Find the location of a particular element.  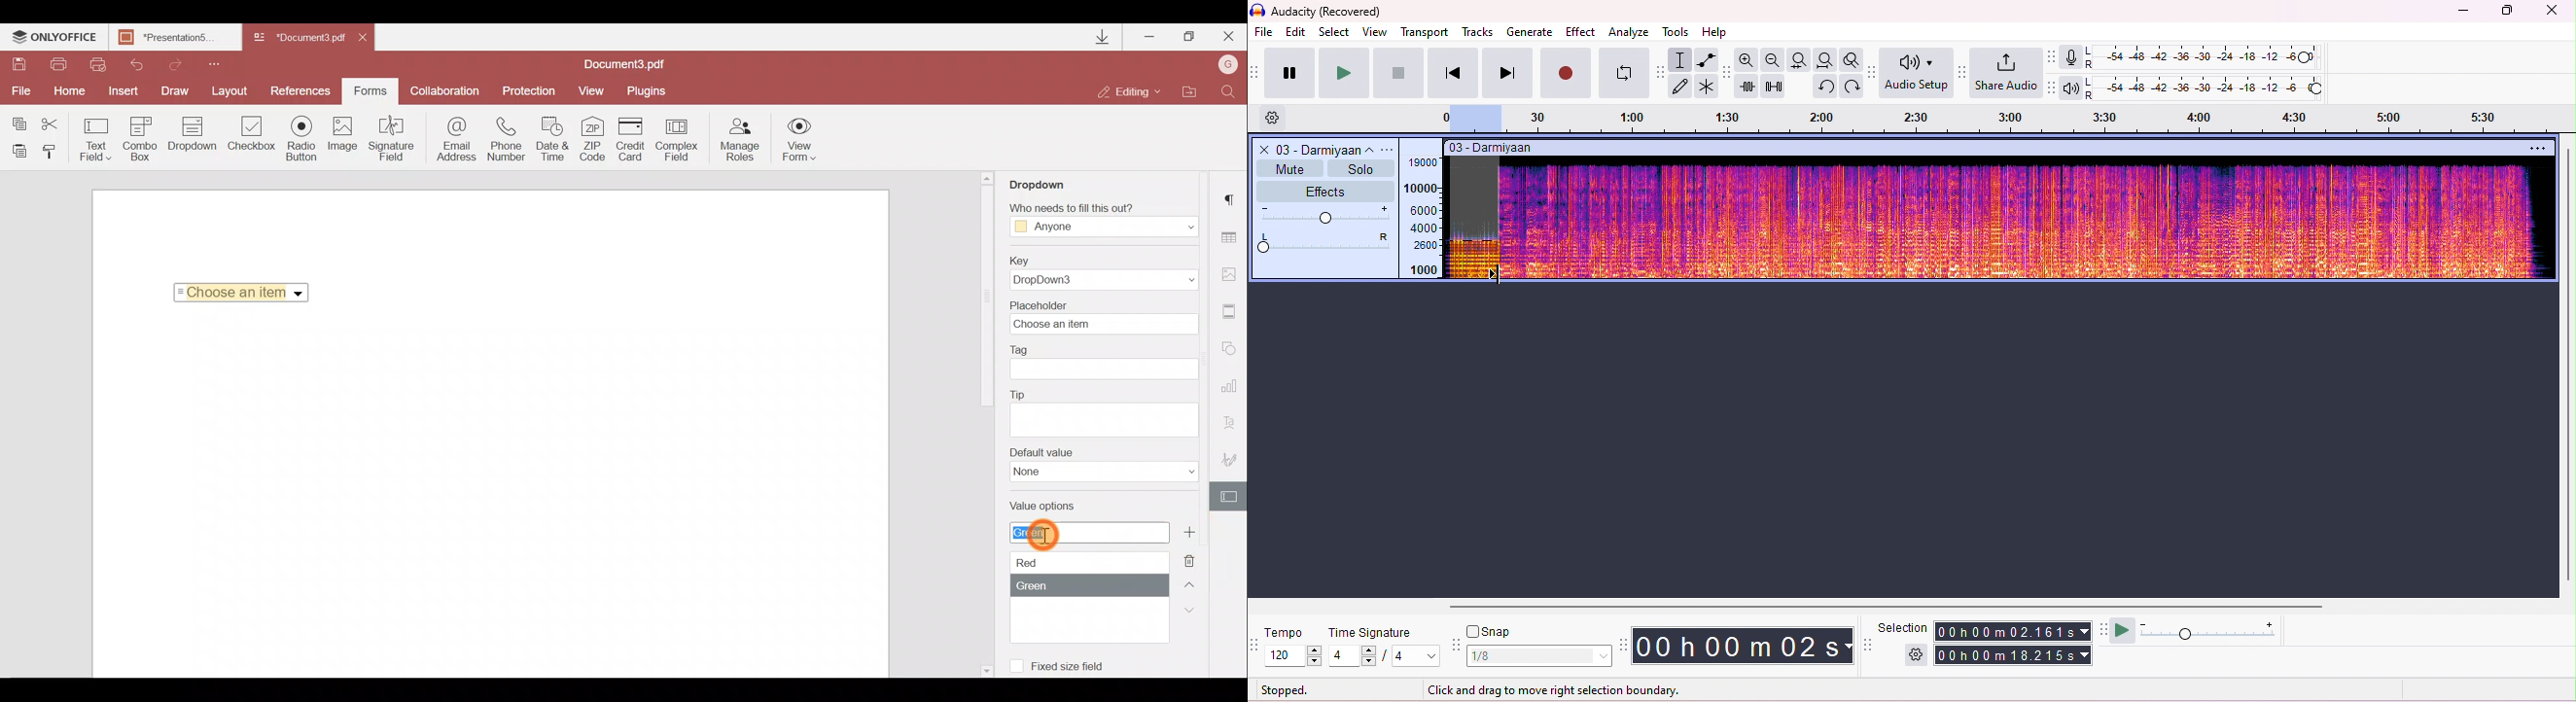

Image is located at coordinates (346, 138).